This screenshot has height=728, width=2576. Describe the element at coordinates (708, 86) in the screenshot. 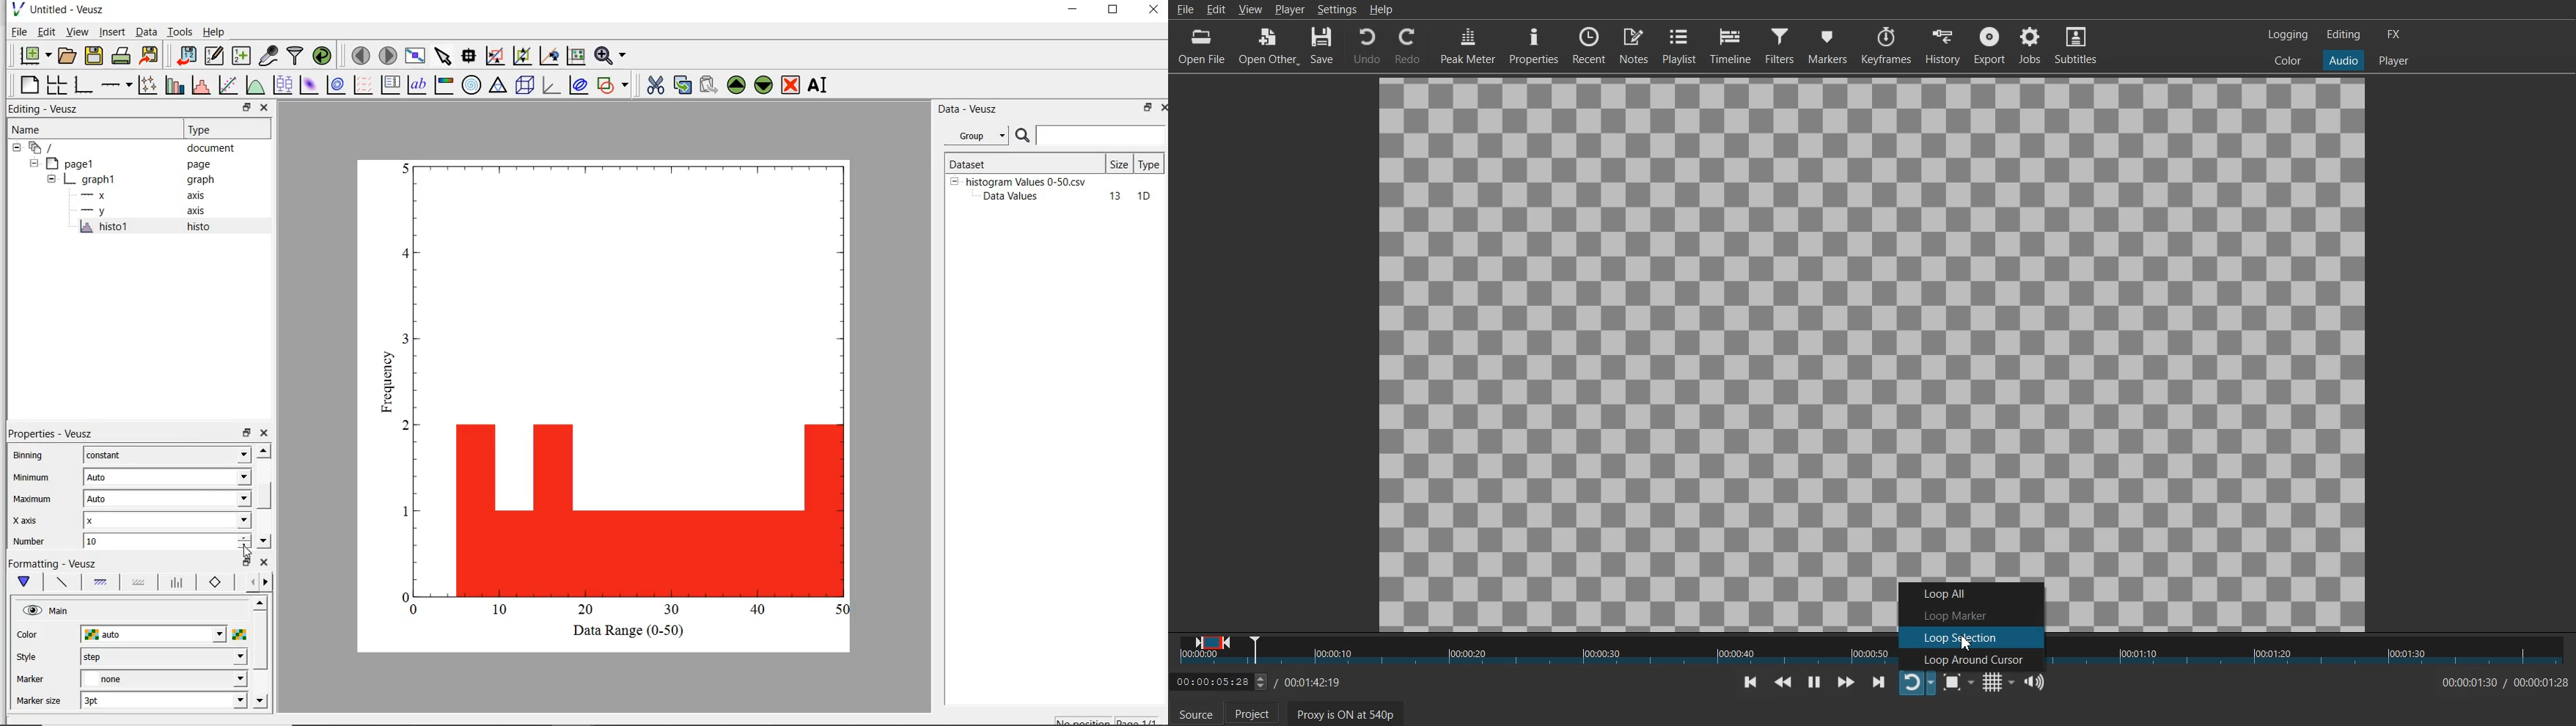

I see `paste the selected widget` at that location.